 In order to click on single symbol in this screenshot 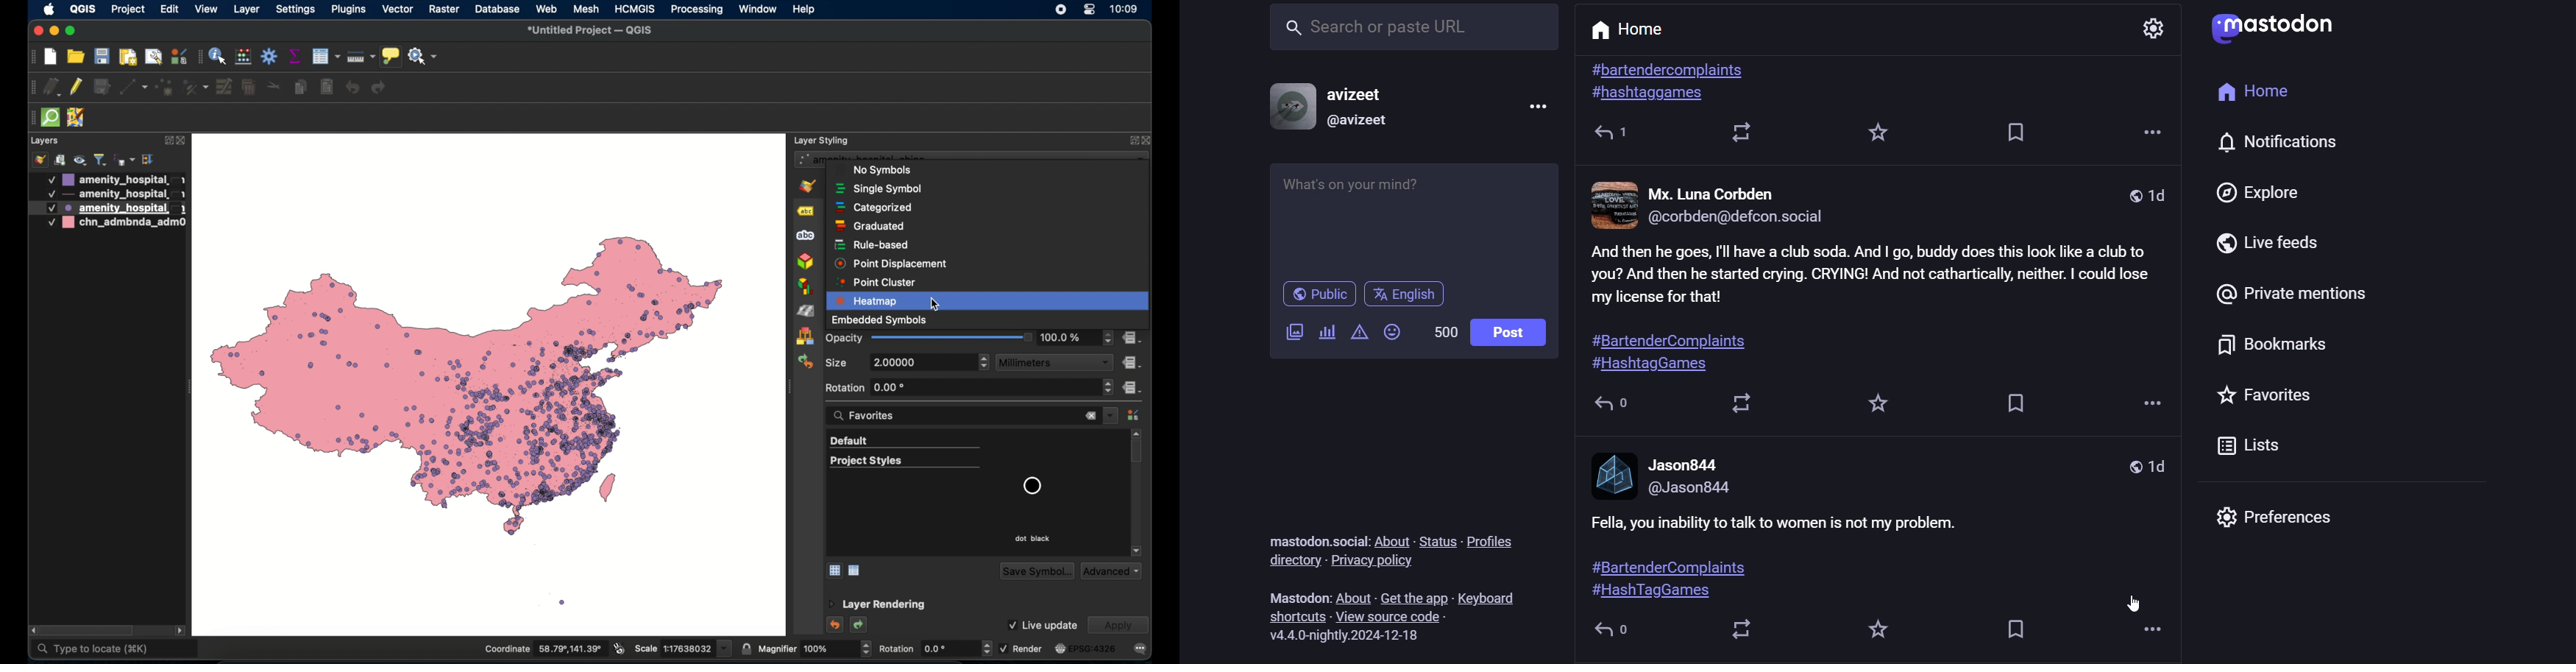, I will do `click(878, 189)`.